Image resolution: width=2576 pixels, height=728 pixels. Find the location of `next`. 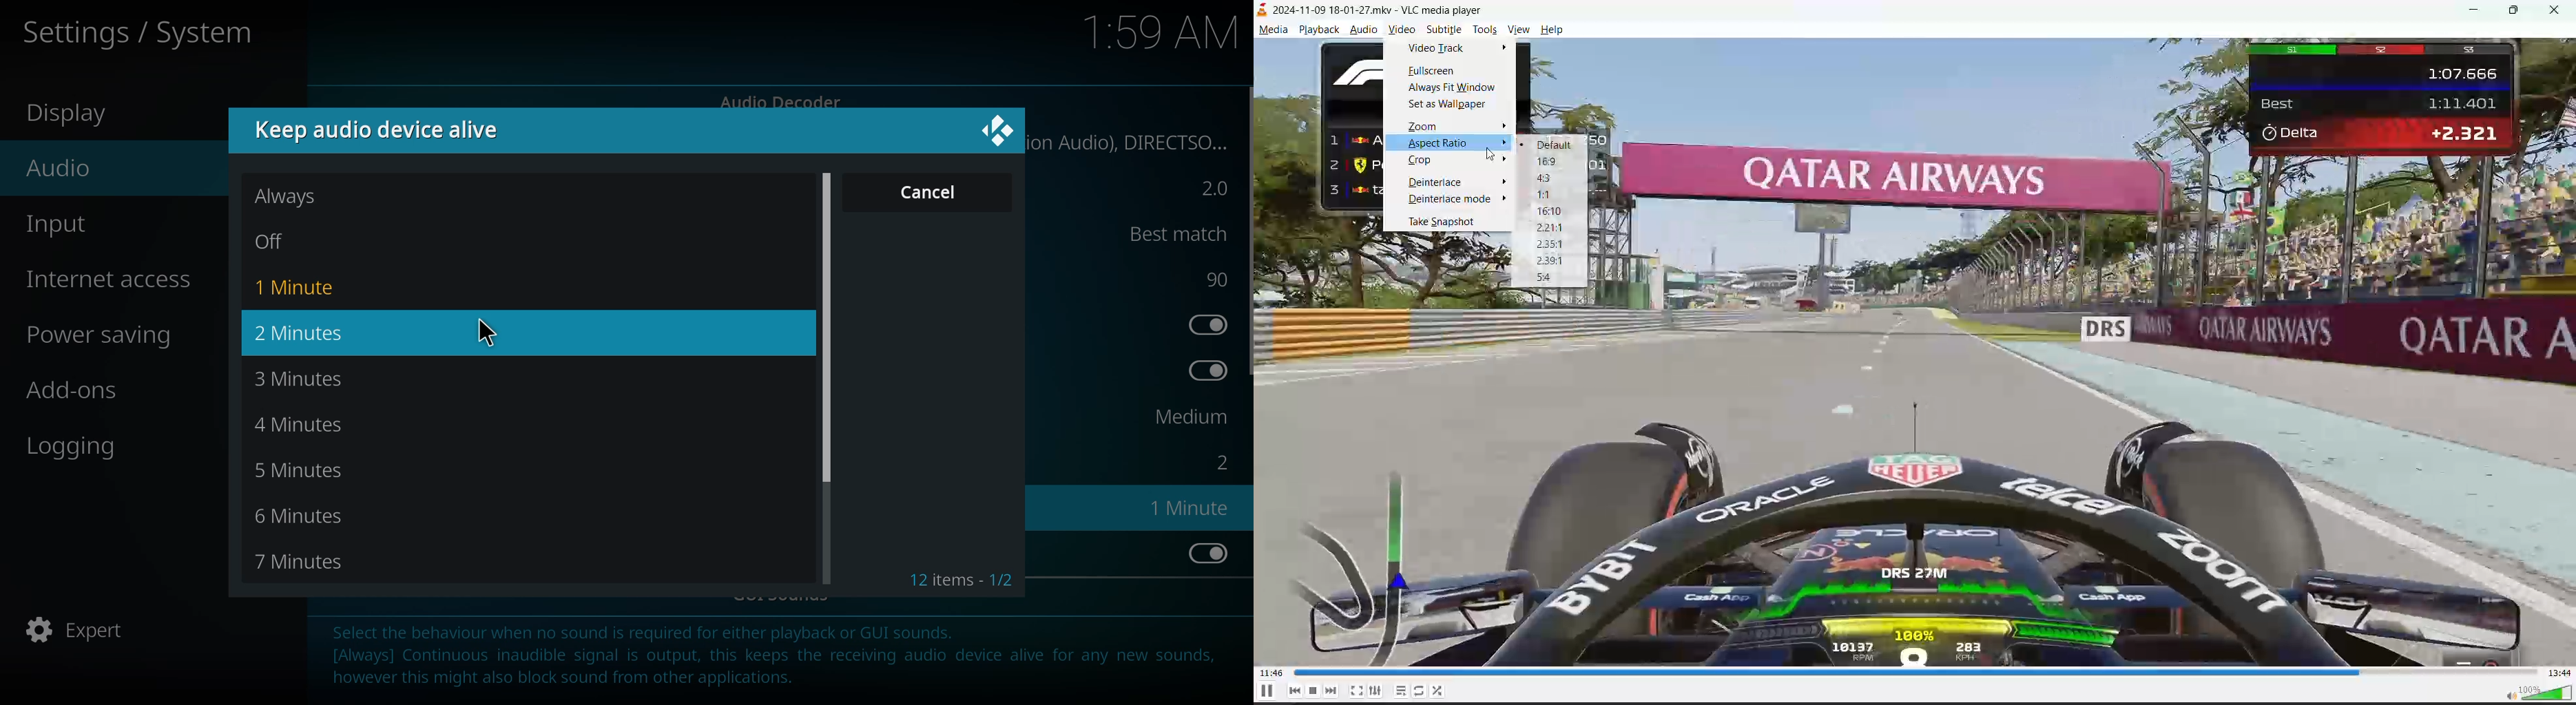

next is located at coordinates (1333, 691).